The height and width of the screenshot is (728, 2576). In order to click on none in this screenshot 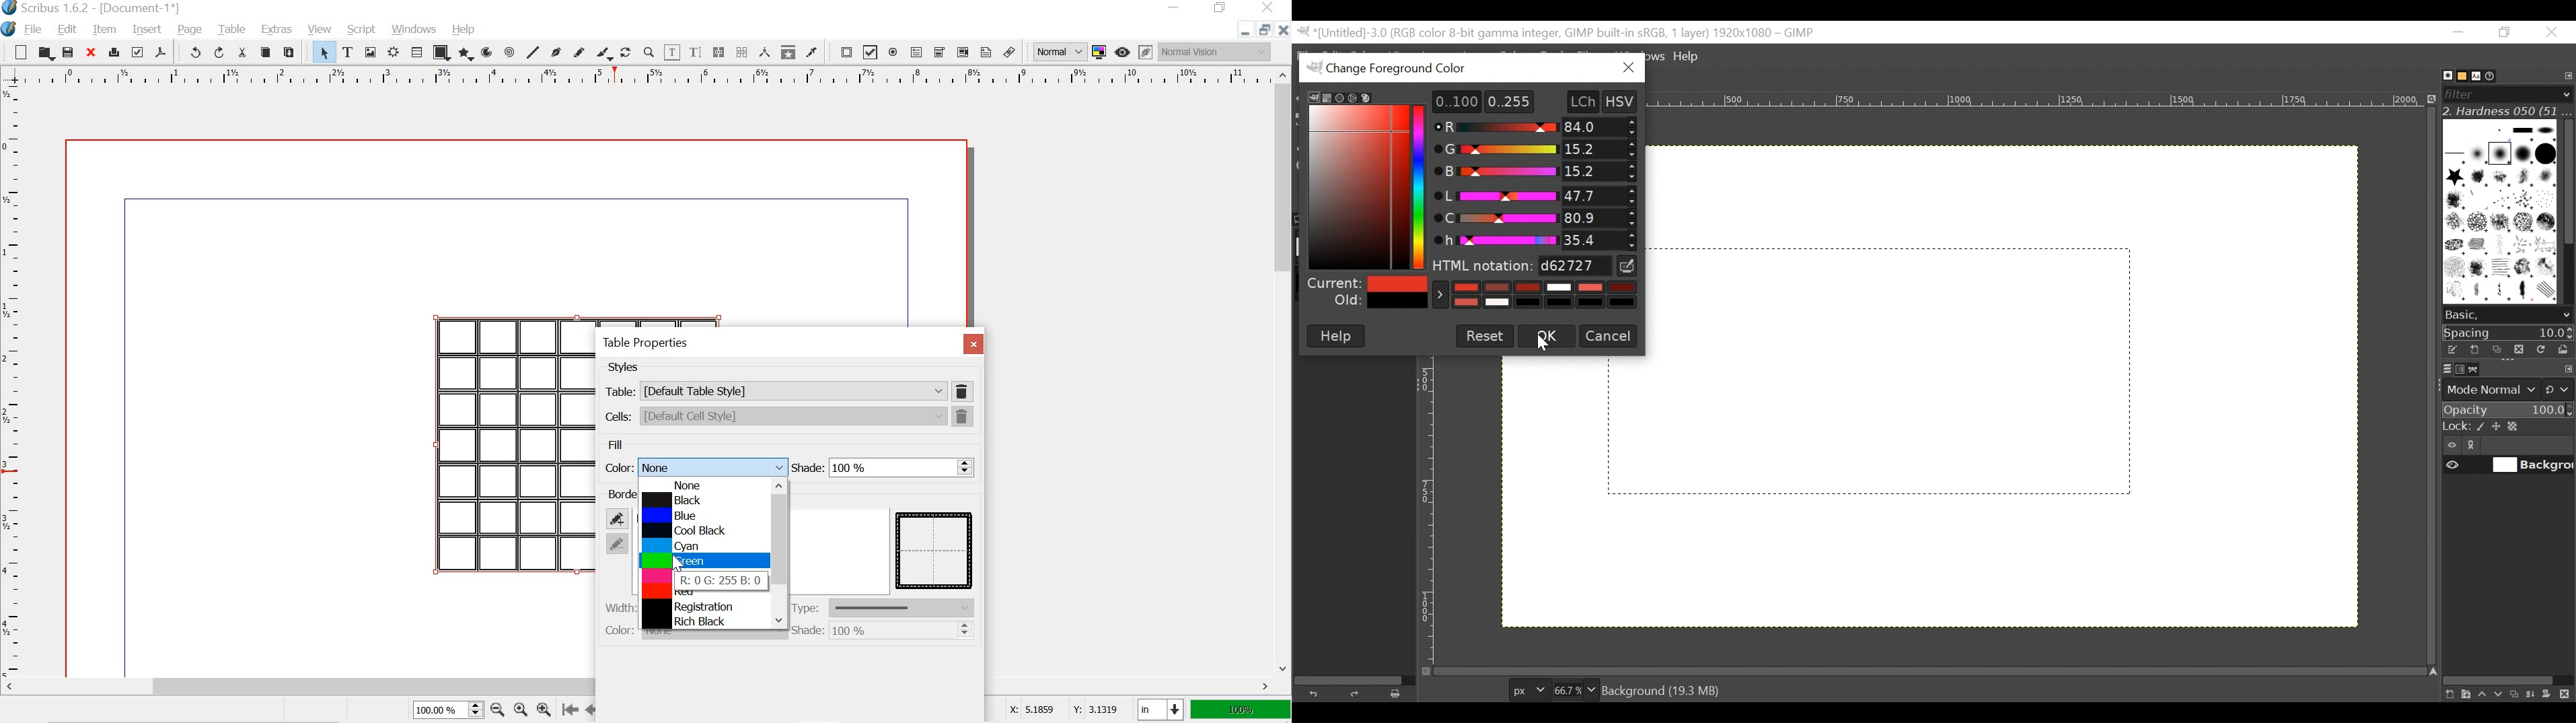, I will do `click(688, 487)`.